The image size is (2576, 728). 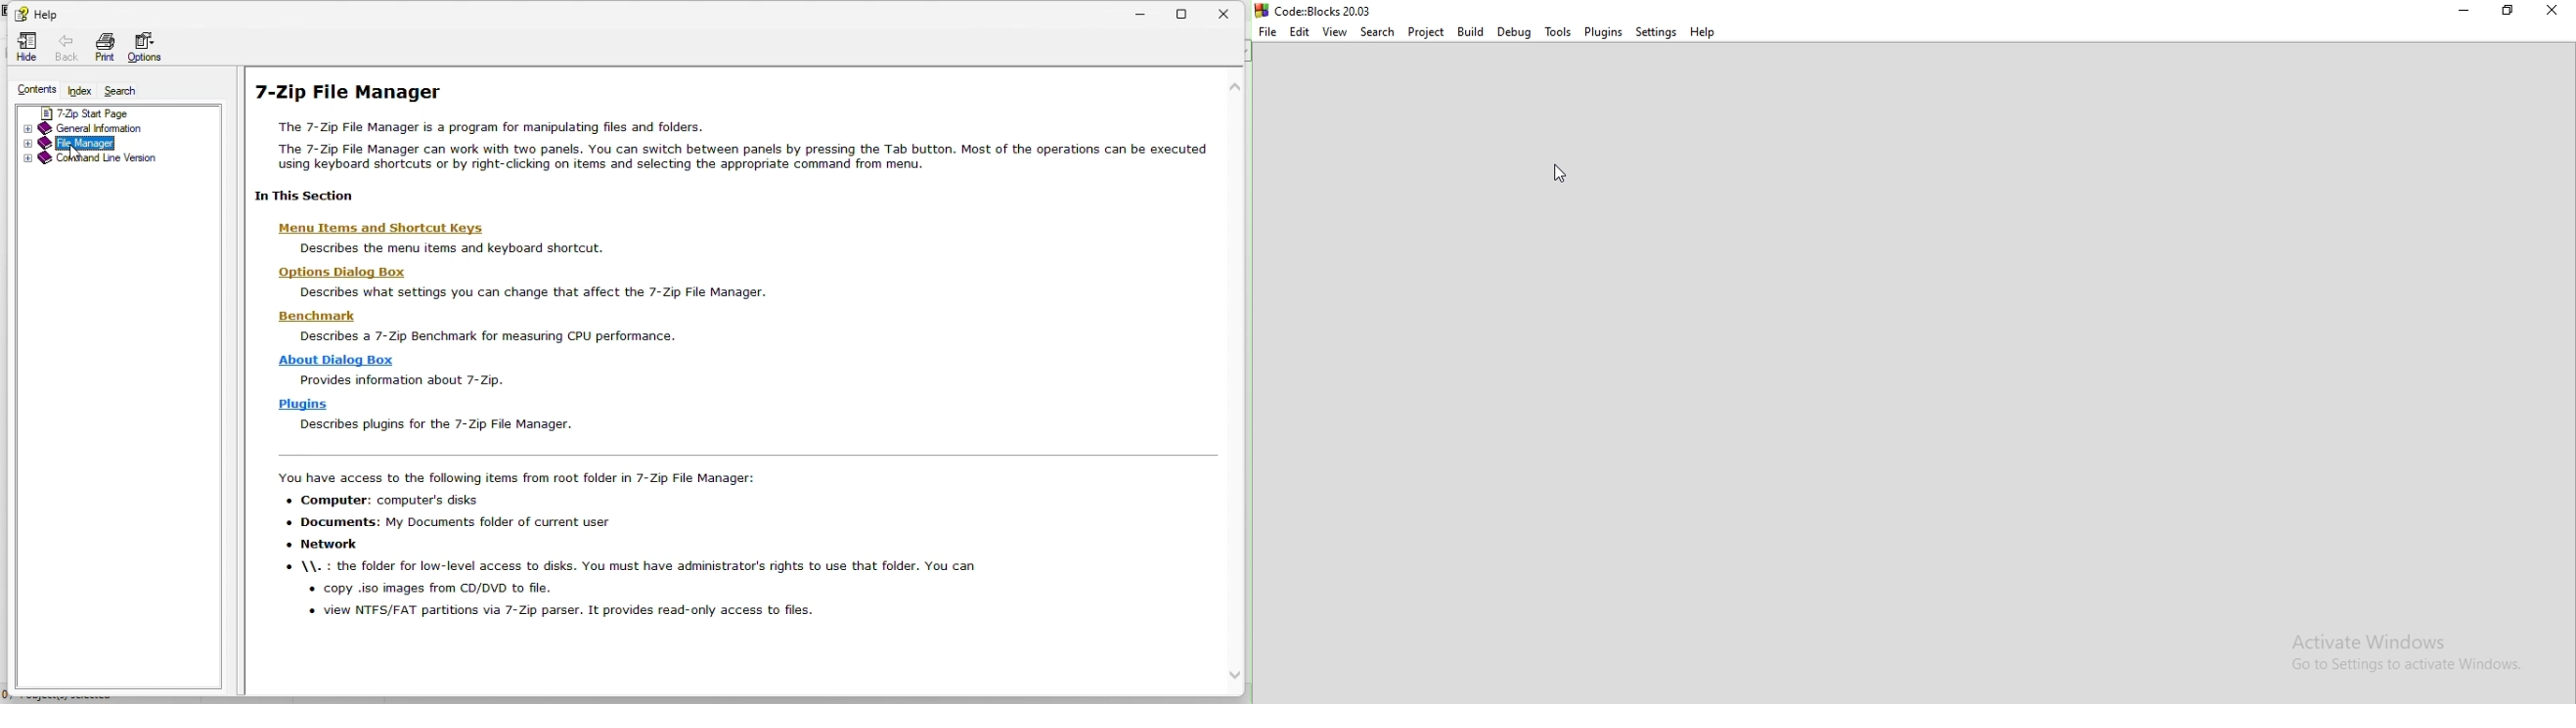 What do you see at coordinates (1191, 11) in the screenshot?
I see `restore` at bounding box center [1191, 11].